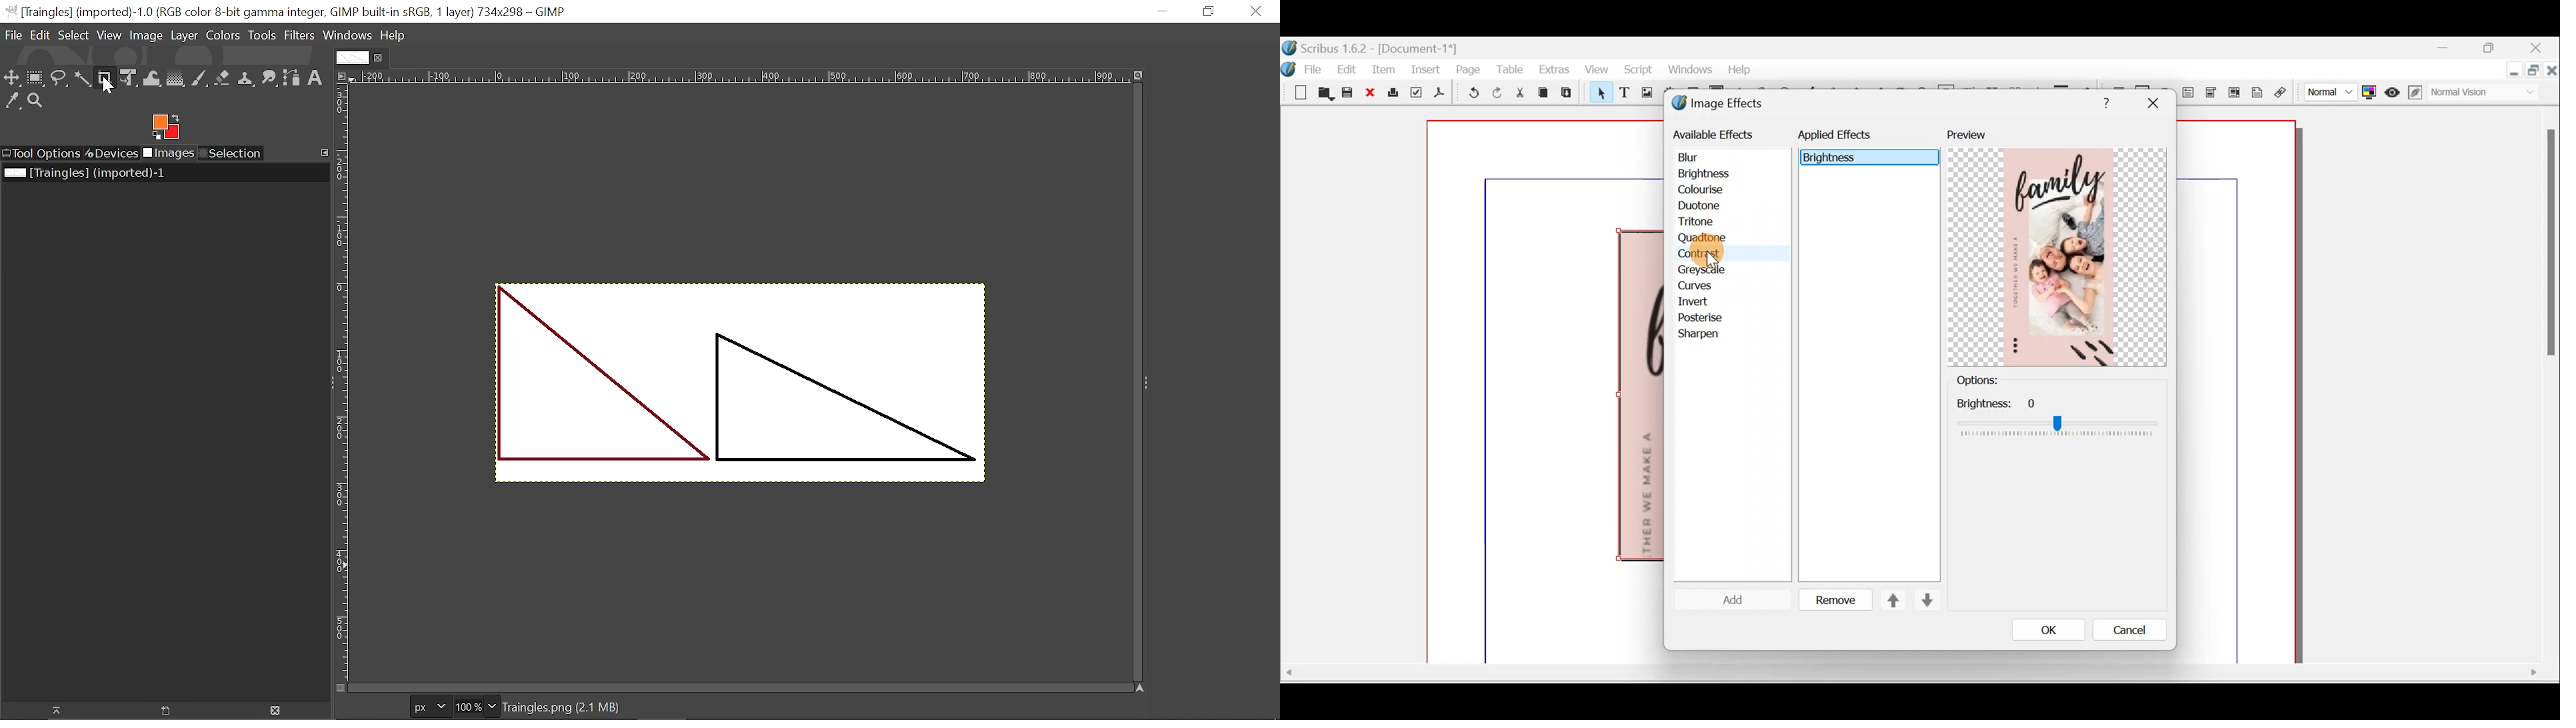 The image size is (2576, 728). What do you see at coordinates (1699, 253) in the screenshot?
I see `Contrast` at bounding box center [1699, 253].